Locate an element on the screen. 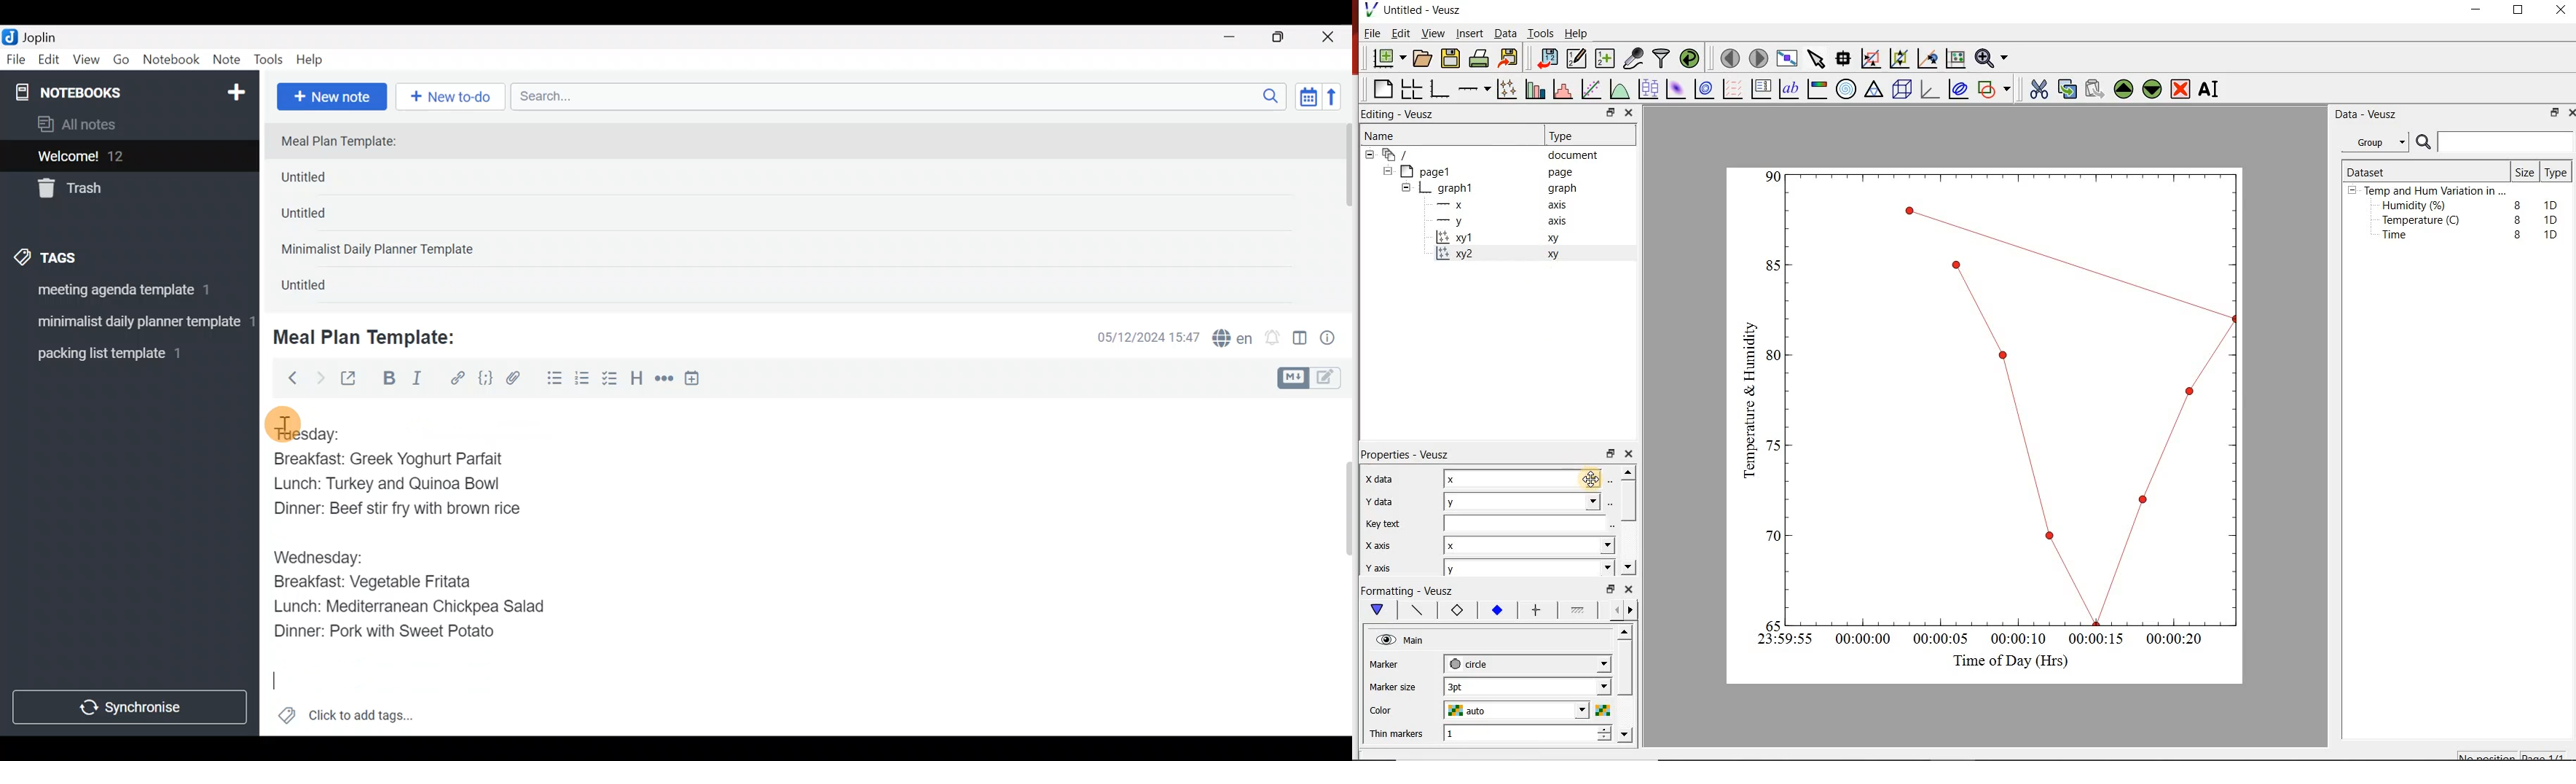  Search bar is located at coordinates (902, 94).